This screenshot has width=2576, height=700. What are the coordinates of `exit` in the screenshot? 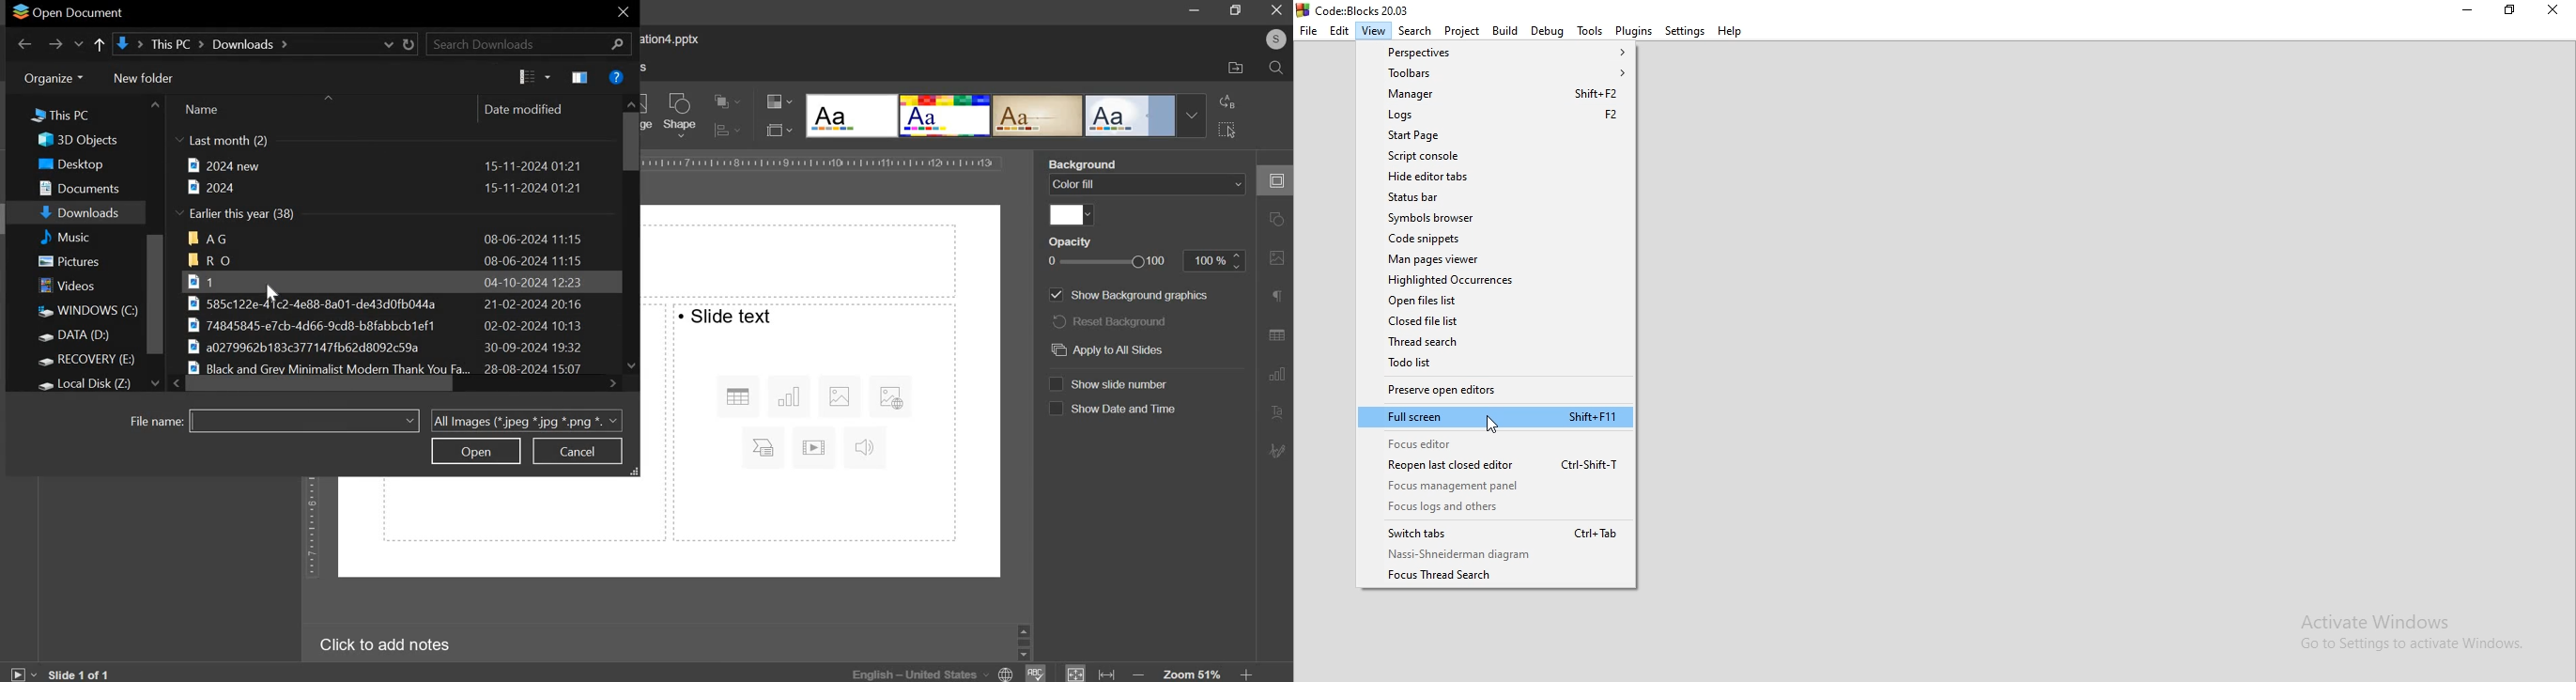 It's located at (623, 14).